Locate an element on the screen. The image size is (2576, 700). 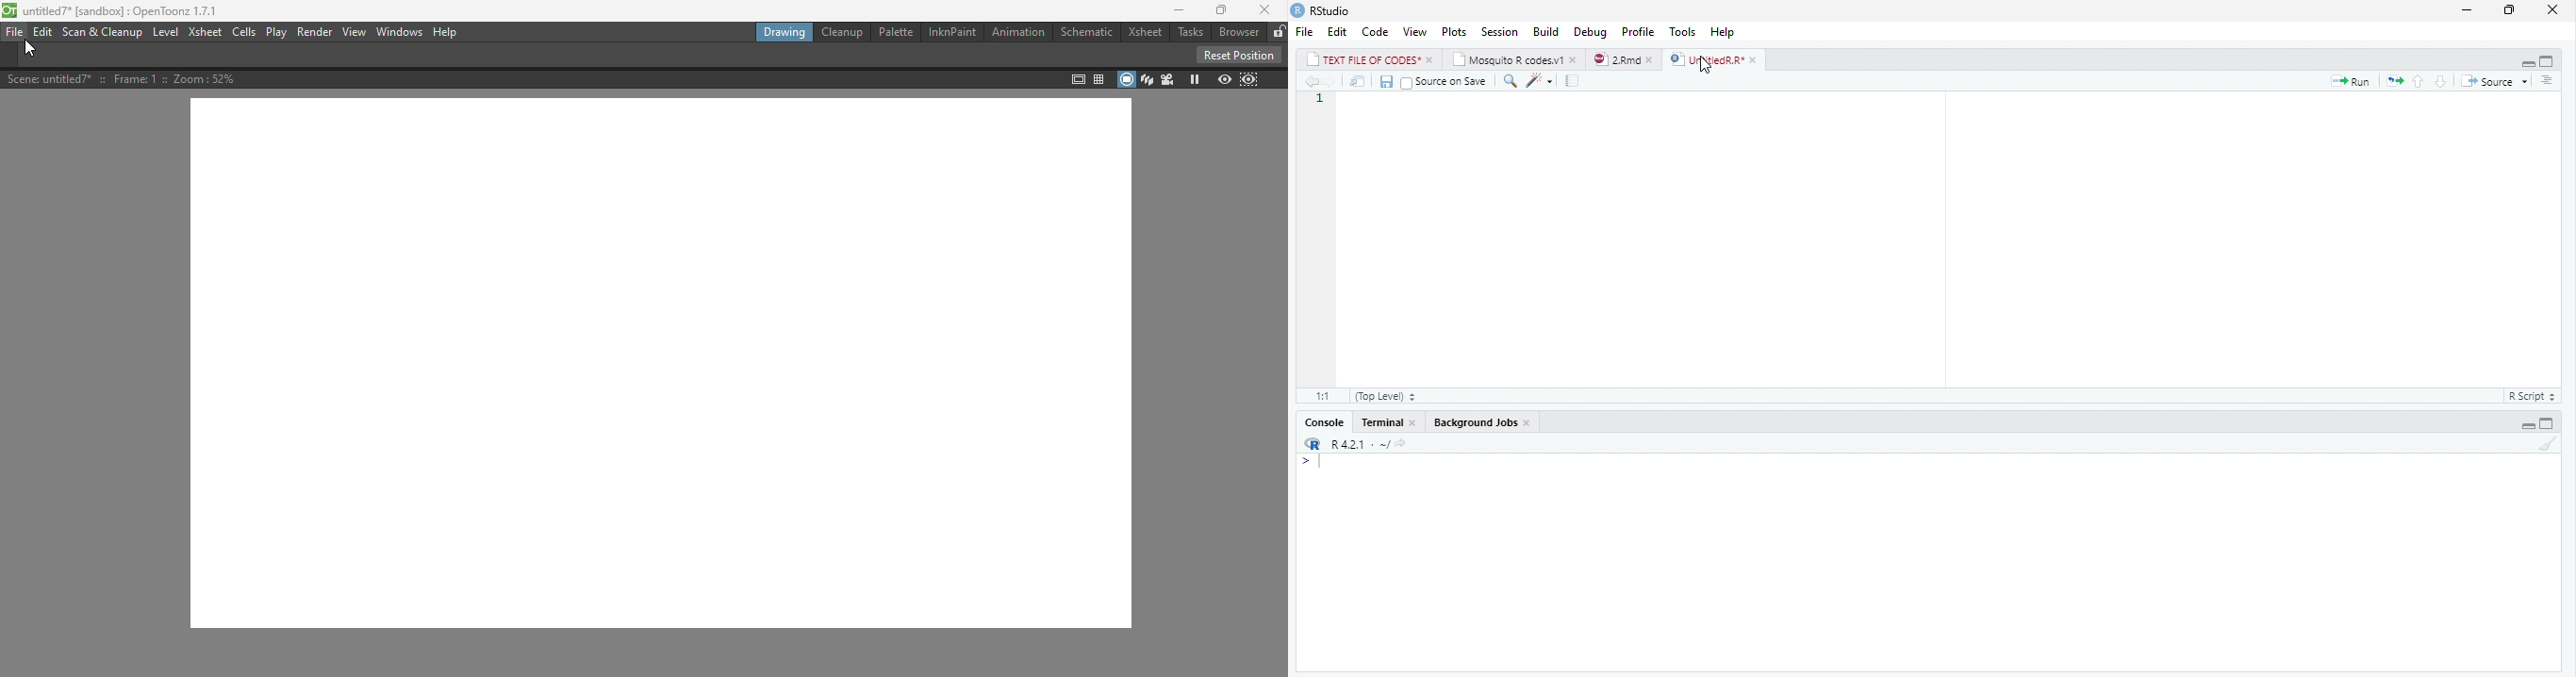
Previous section is located at coordinates (2549, 82).